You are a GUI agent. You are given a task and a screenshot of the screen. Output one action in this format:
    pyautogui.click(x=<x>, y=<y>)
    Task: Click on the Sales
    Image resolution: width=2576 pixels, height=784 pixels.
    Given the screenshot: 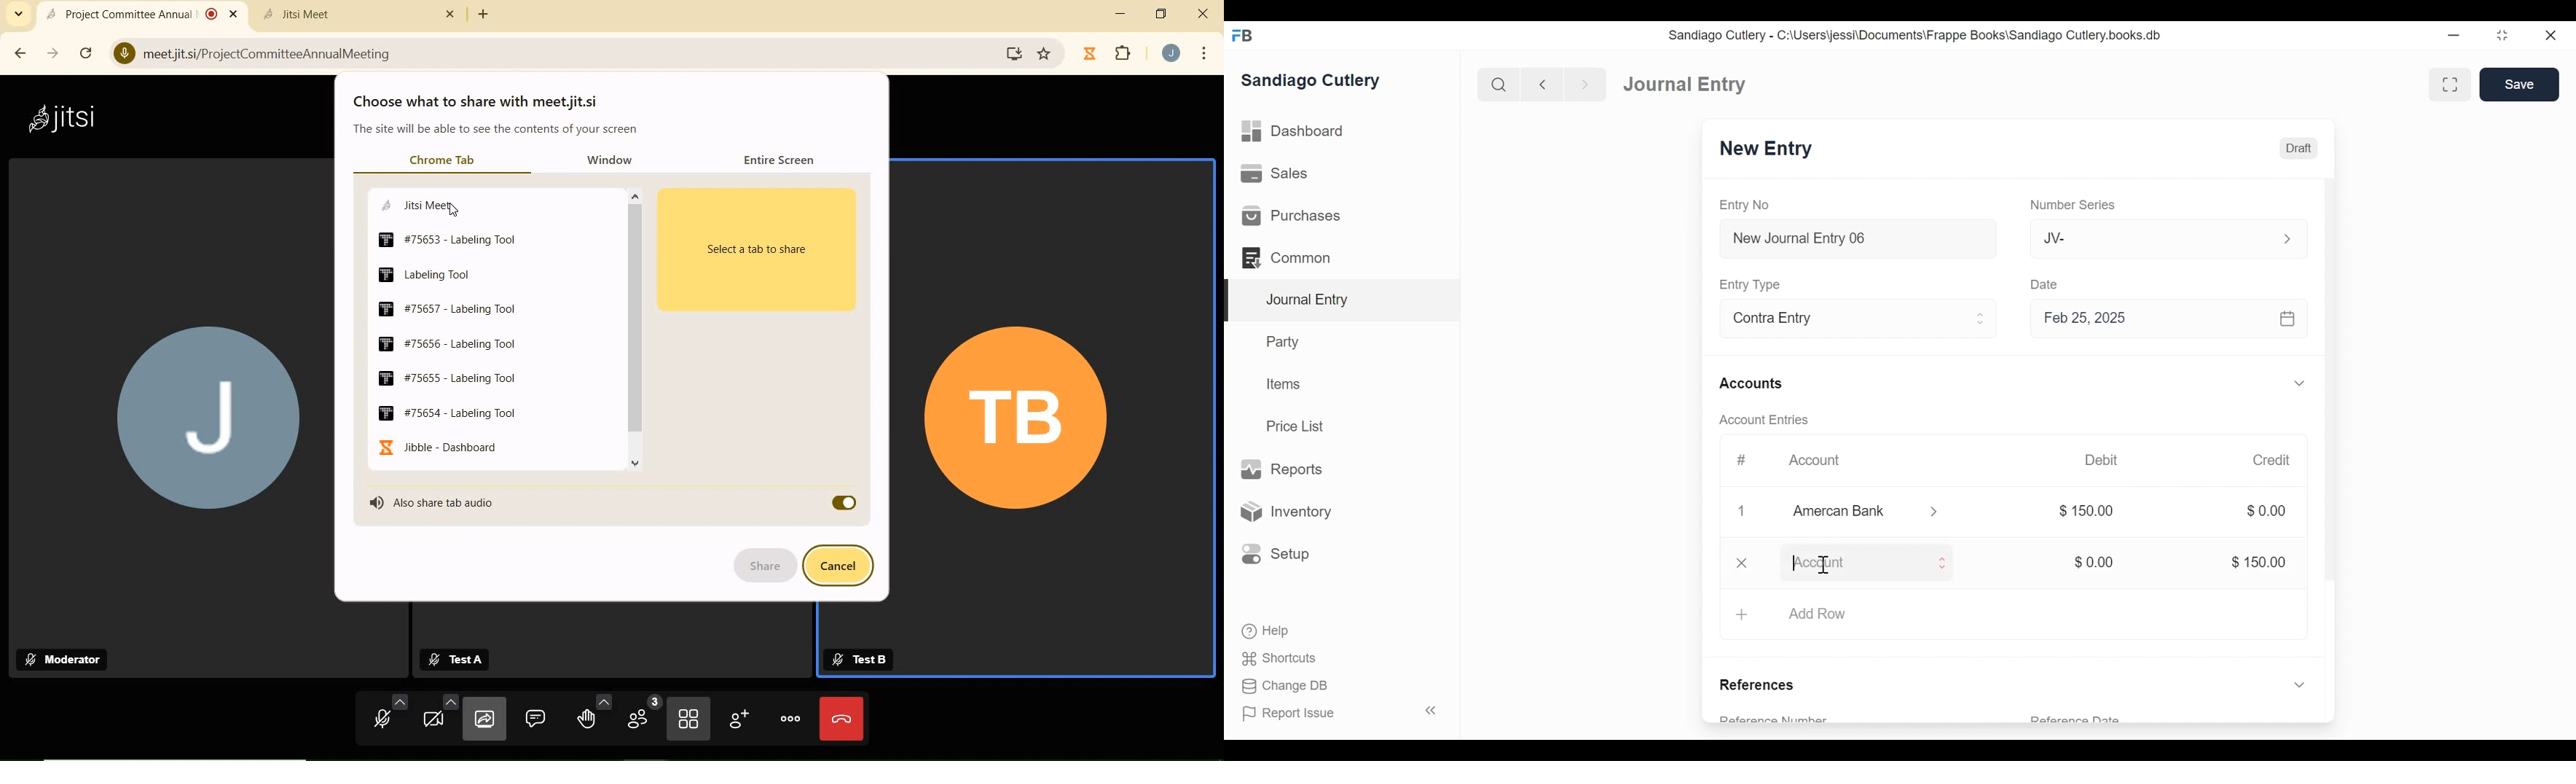 What is the action you would take?
    pyautogui.click(x=1280, y=174)
    